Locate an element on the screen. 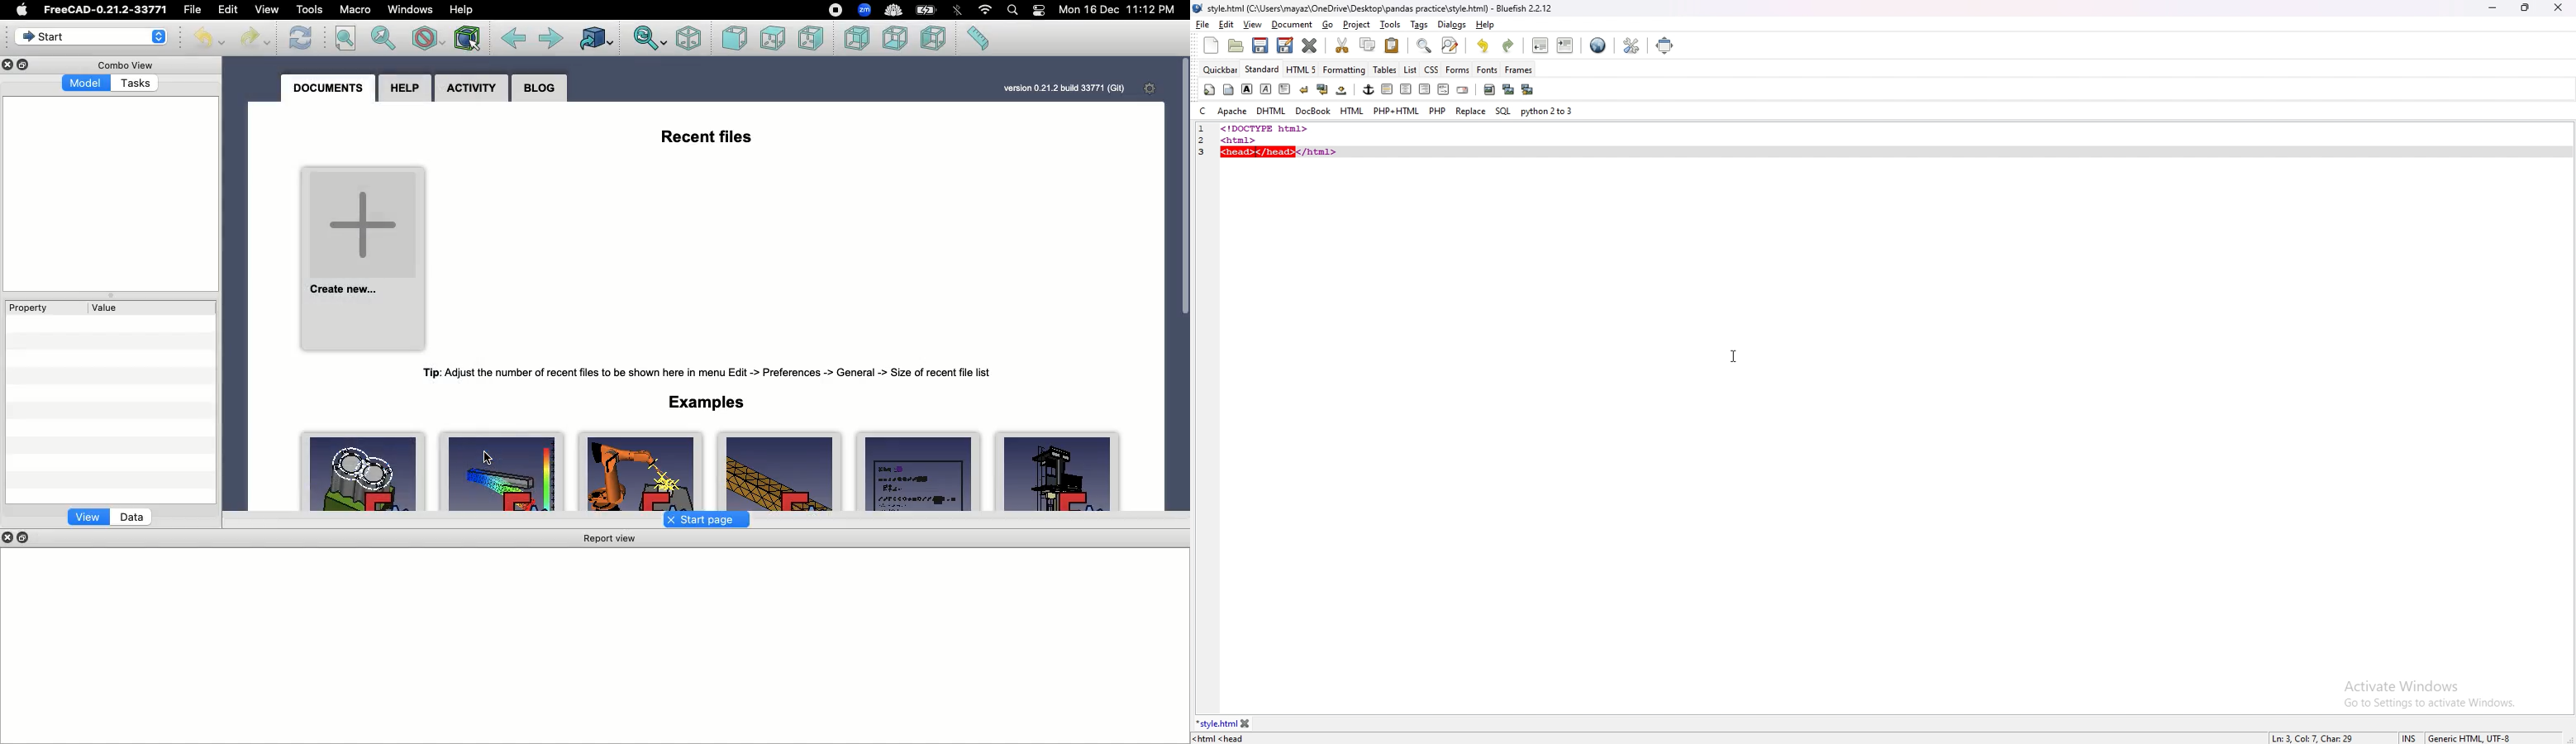  EngineBlock.FCStd Werner Mayer 78Kb is located at coordinates (364, 470).